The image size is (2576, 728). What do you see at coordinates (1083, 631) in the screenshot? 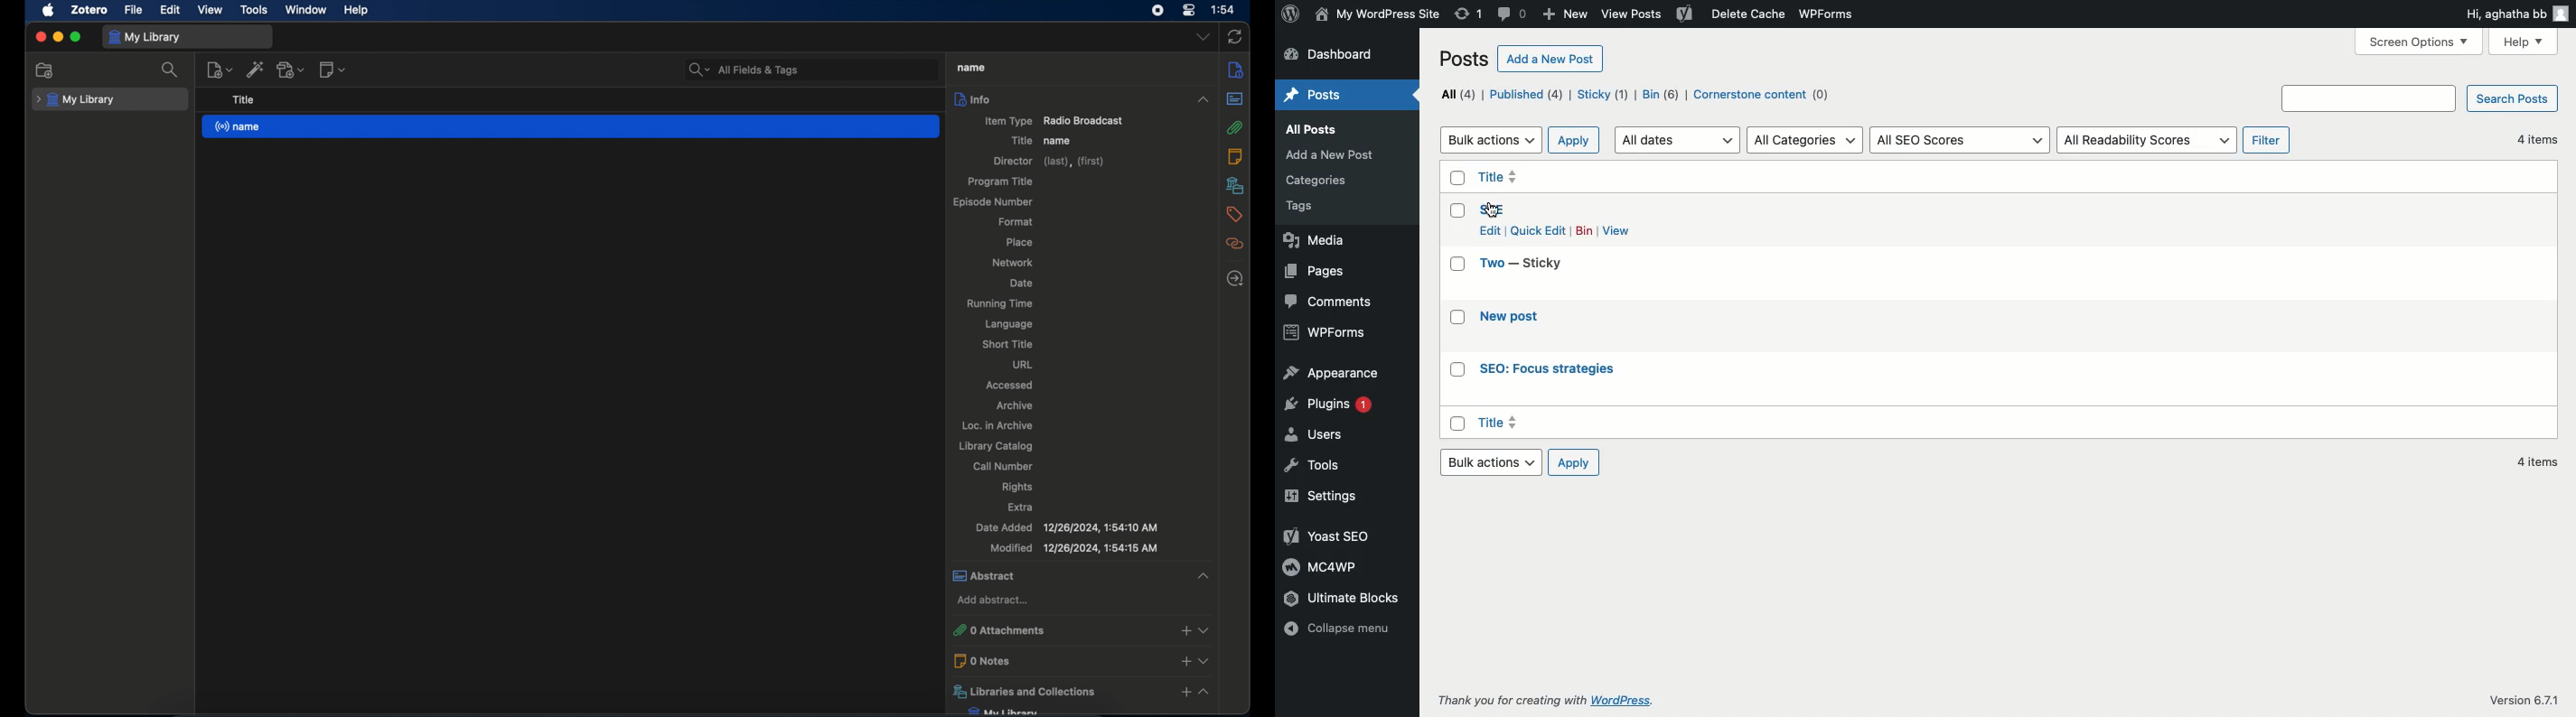
I see `0 attachments` at bounding box center [1083, 631].